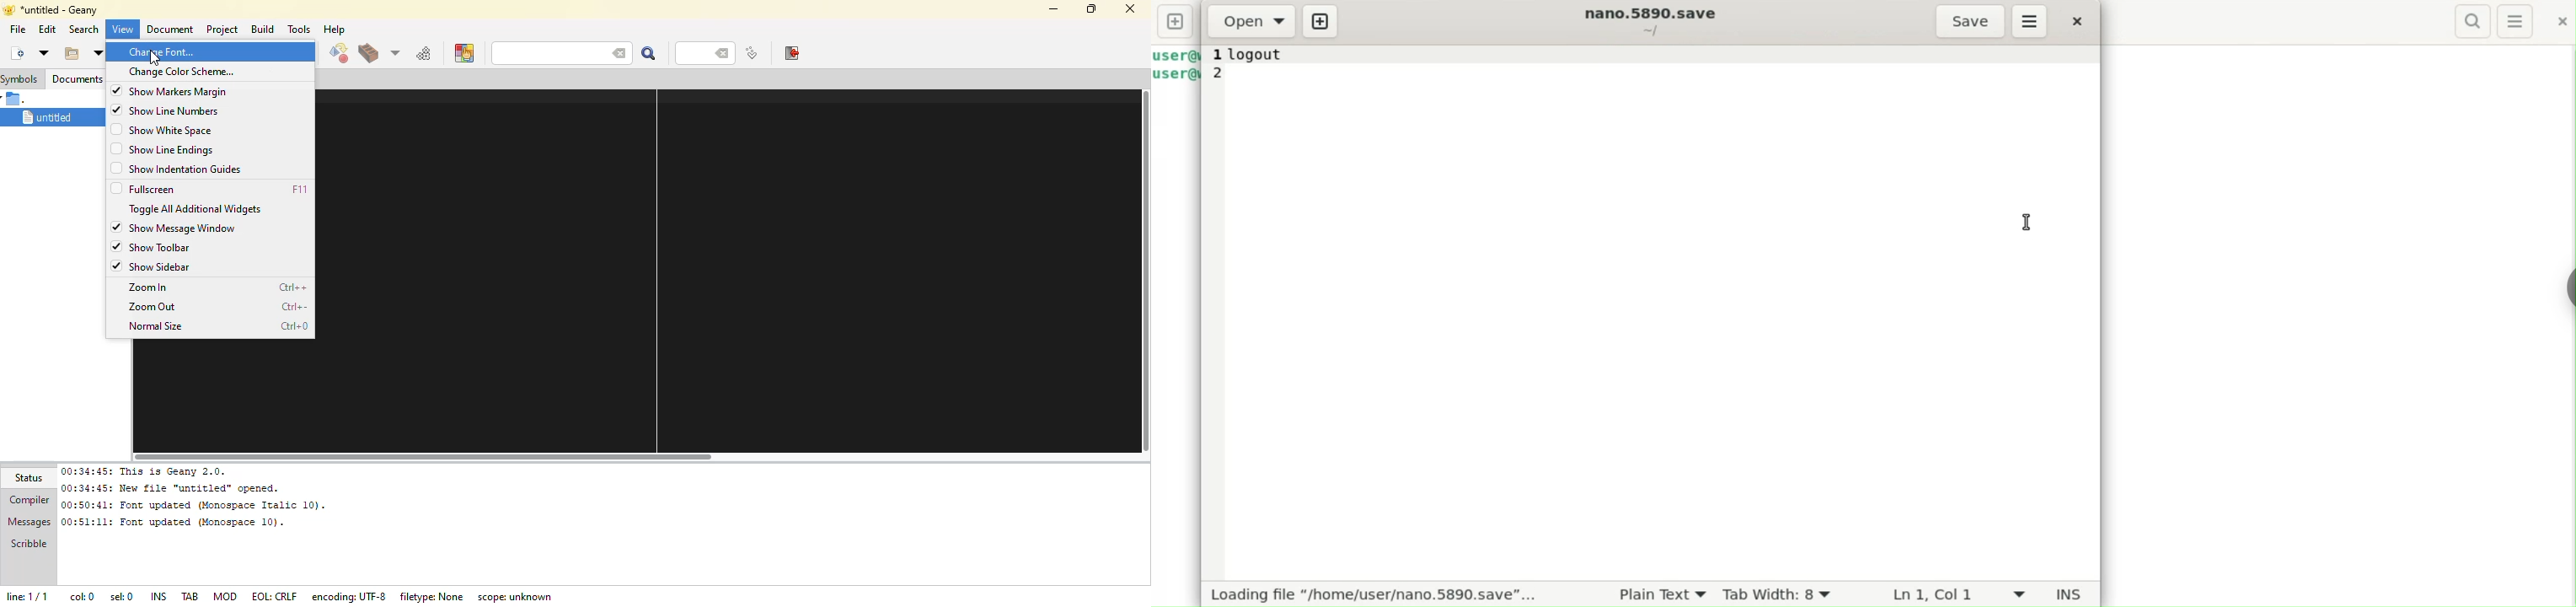 The width and height of the screenshot is (2576, 616). Describe the element at coordinates (1933, 595) in the screenshot. I see `Ln 1, Col 1` at that location.